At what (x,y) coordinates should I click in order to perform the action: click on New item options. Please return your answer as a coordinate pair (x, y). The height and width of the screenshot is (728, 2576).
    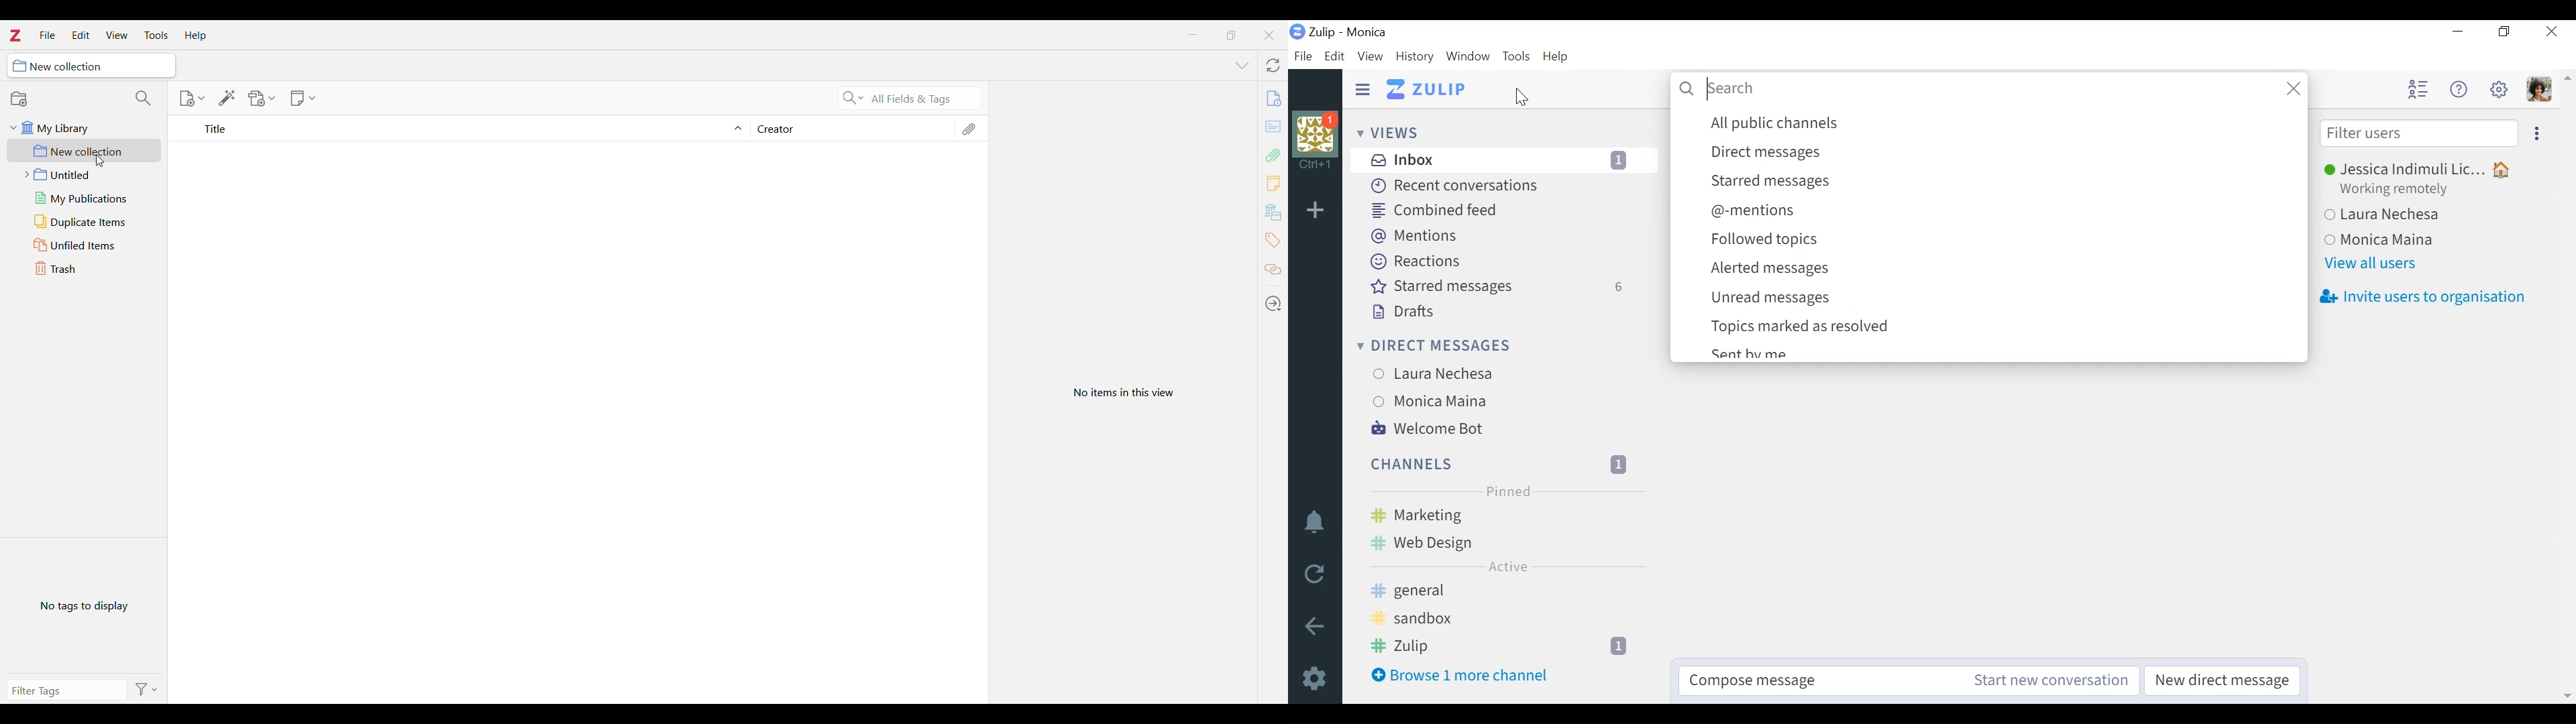
    Looking at the image, I should click on (191, 99).